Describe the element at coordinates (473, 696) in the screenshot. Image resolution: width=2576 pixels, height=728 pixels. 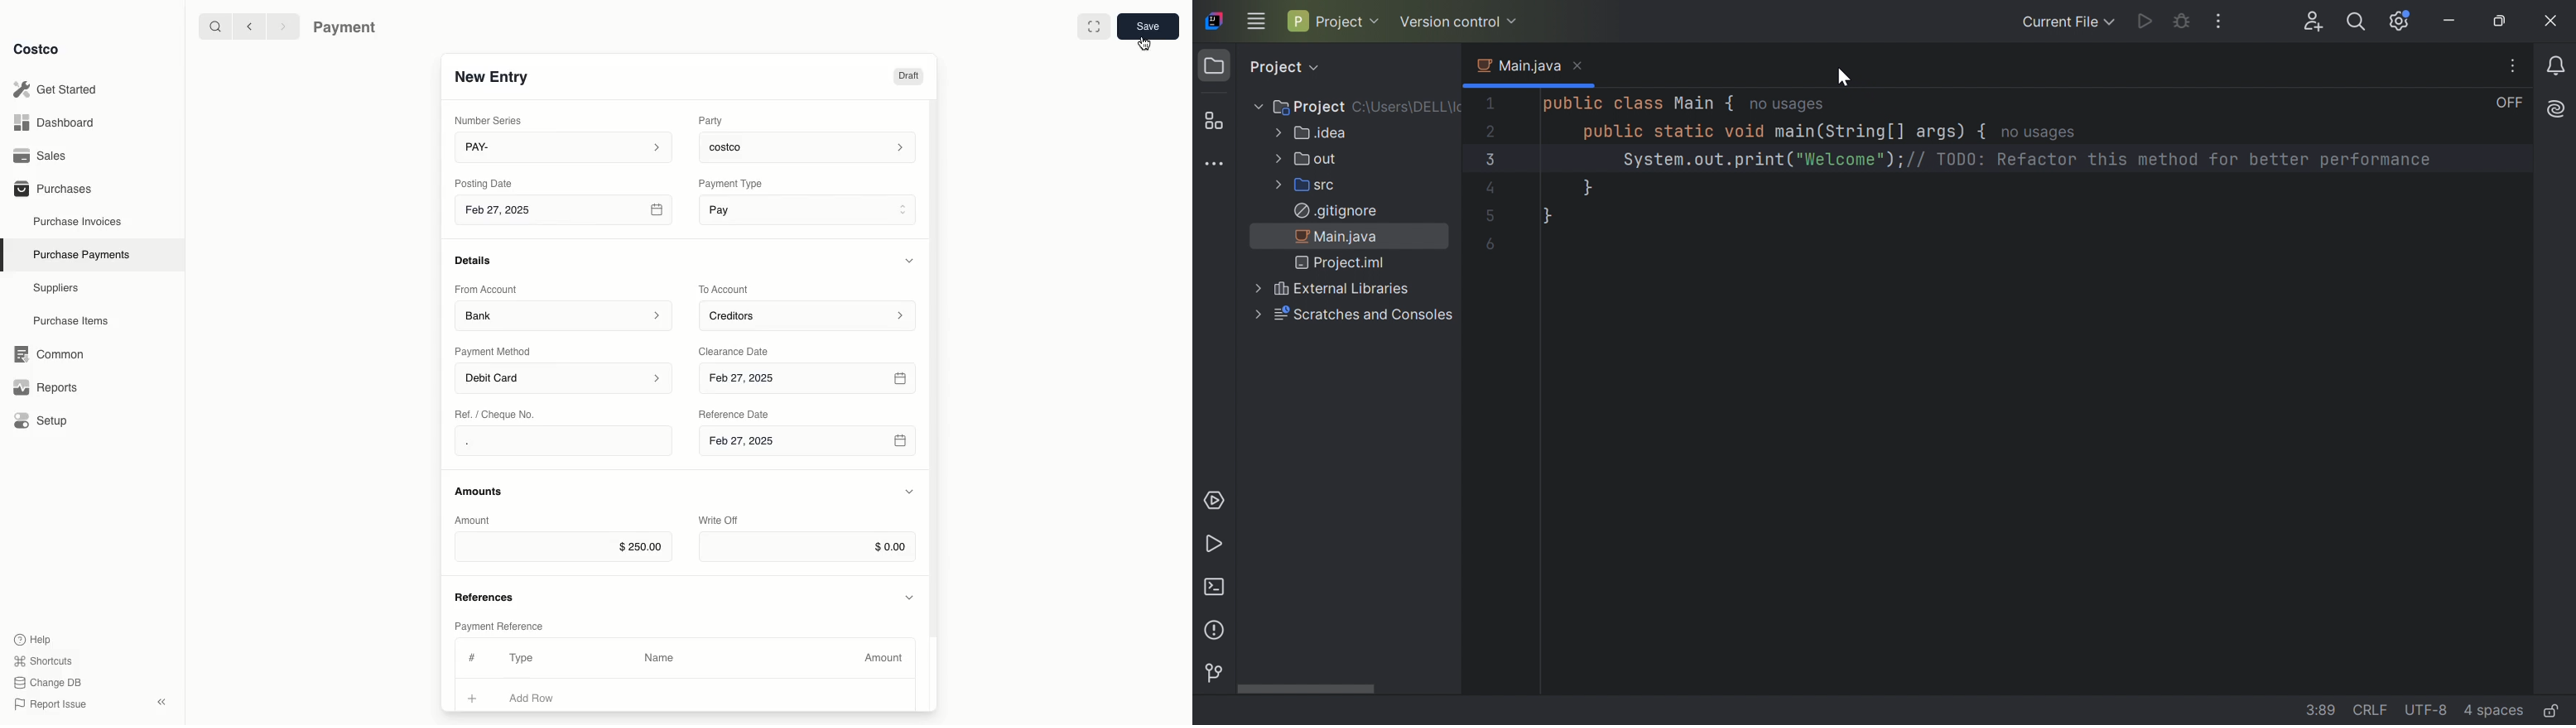
I see `Add` at that location.